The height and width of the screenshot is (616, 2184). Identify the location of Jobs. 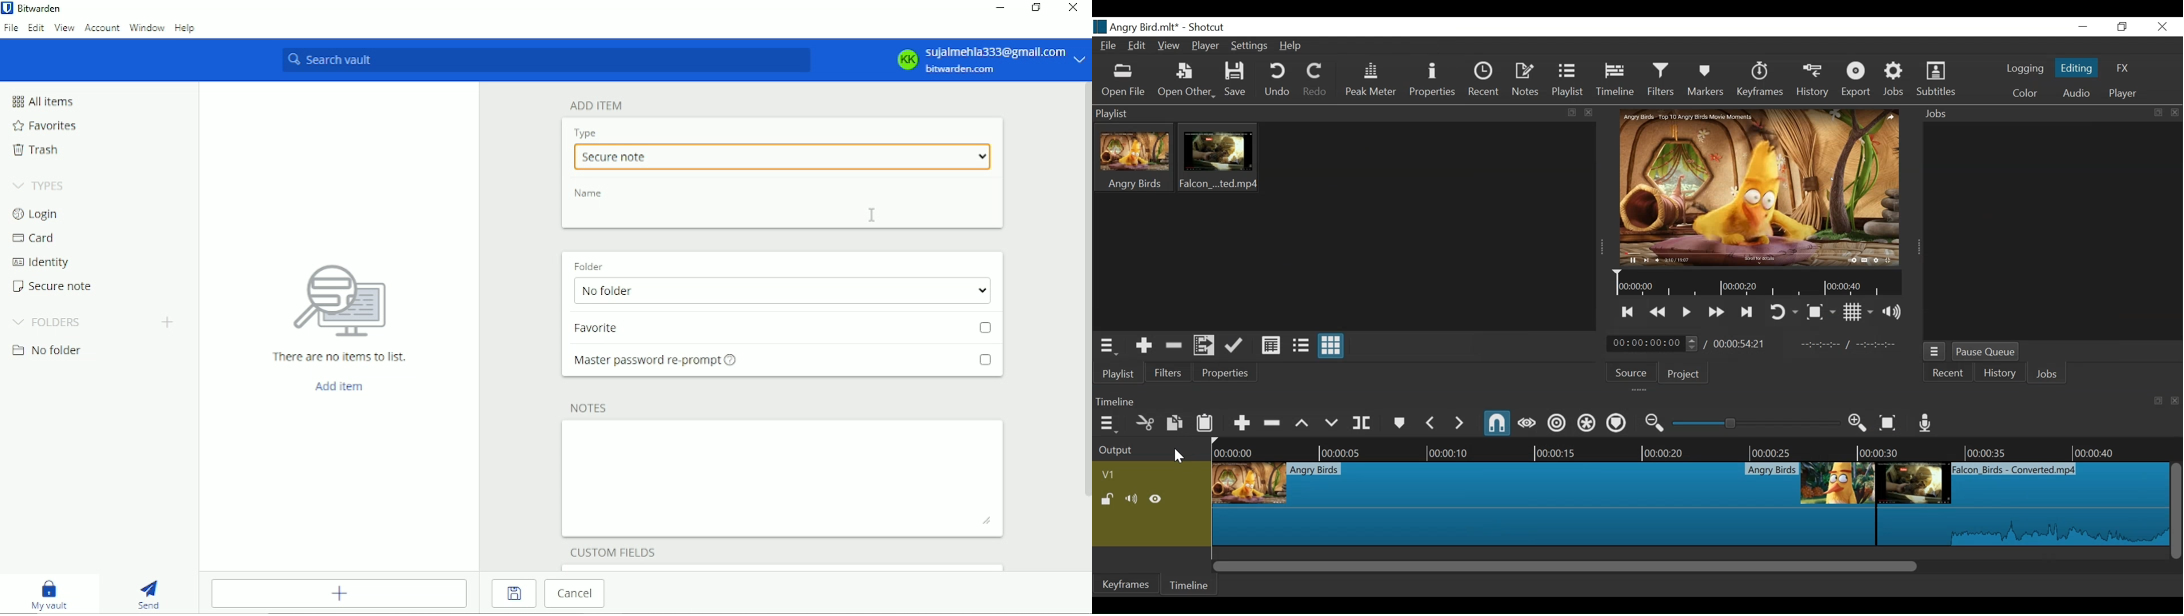
(2050, 373).